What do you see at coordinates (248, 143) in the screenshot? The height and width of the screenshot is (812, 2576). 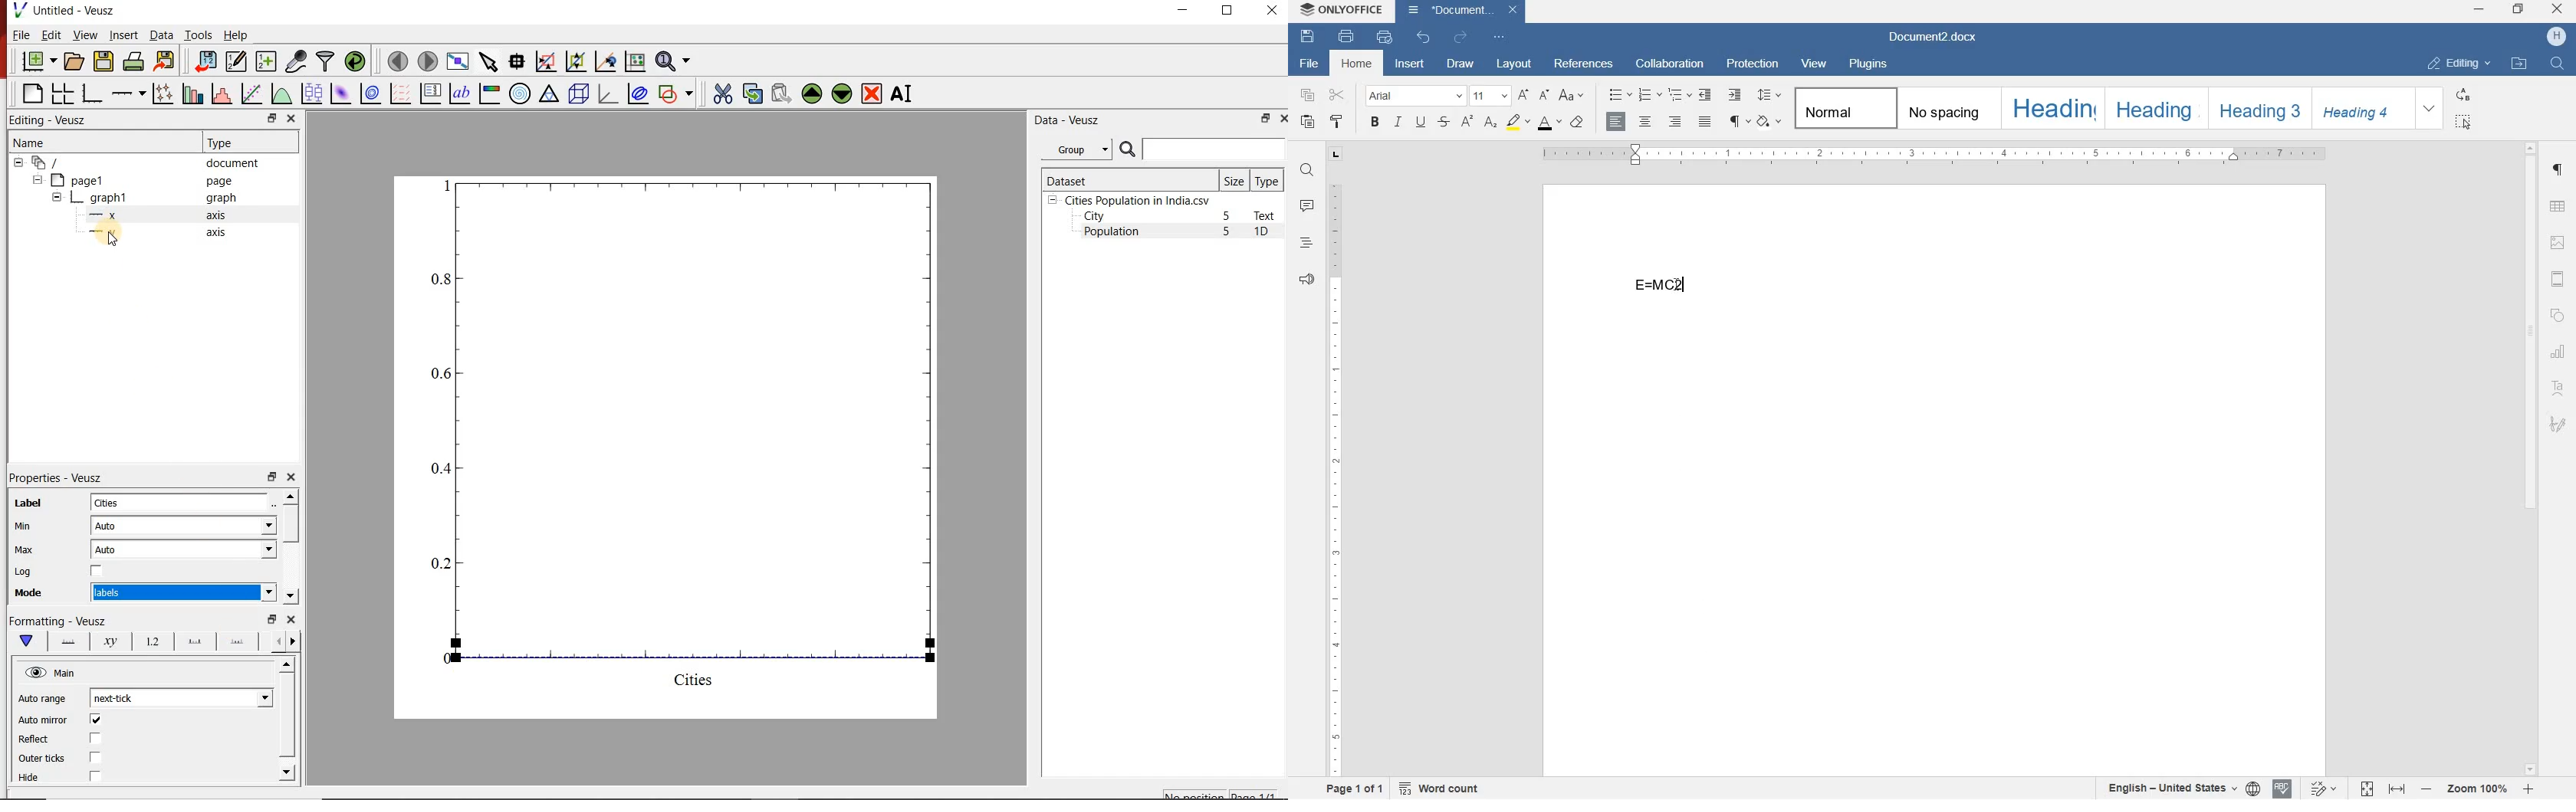 I see `Type` at bounding box center [248, 143].